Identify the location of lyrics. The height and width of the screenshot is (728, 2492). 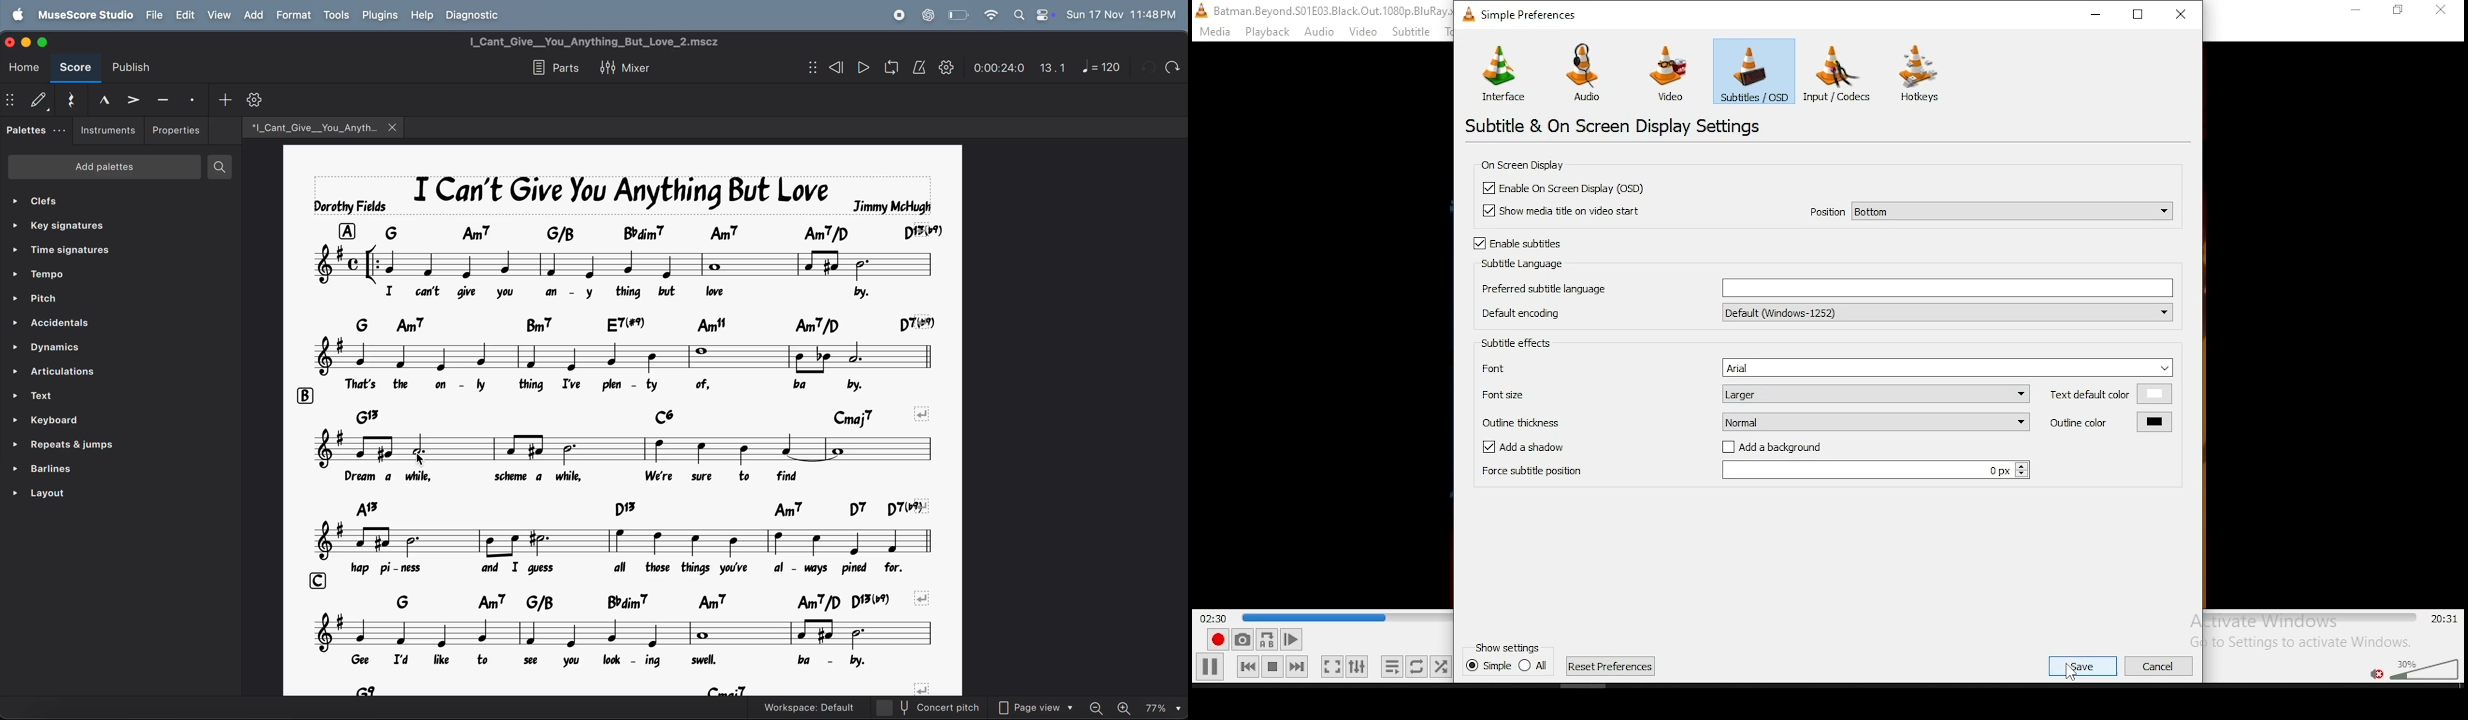
(615, 660).